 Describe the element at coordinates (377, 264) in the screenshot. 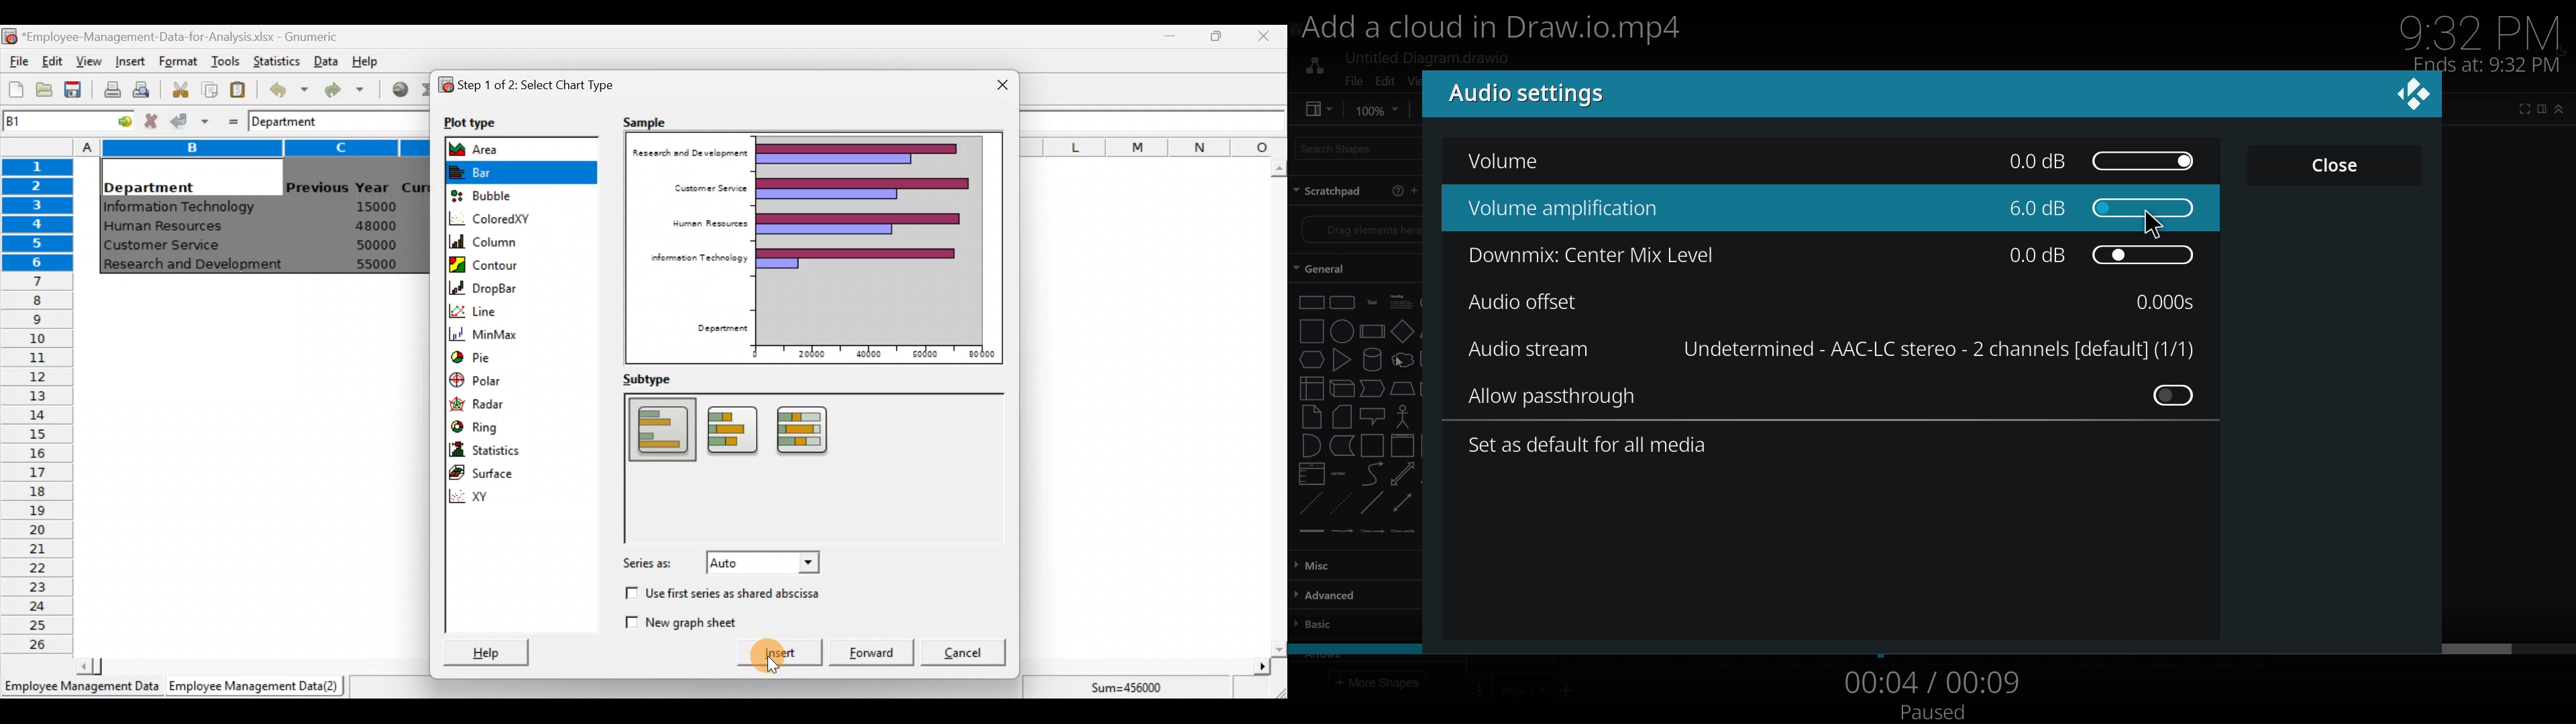

I see `55000` at that location.